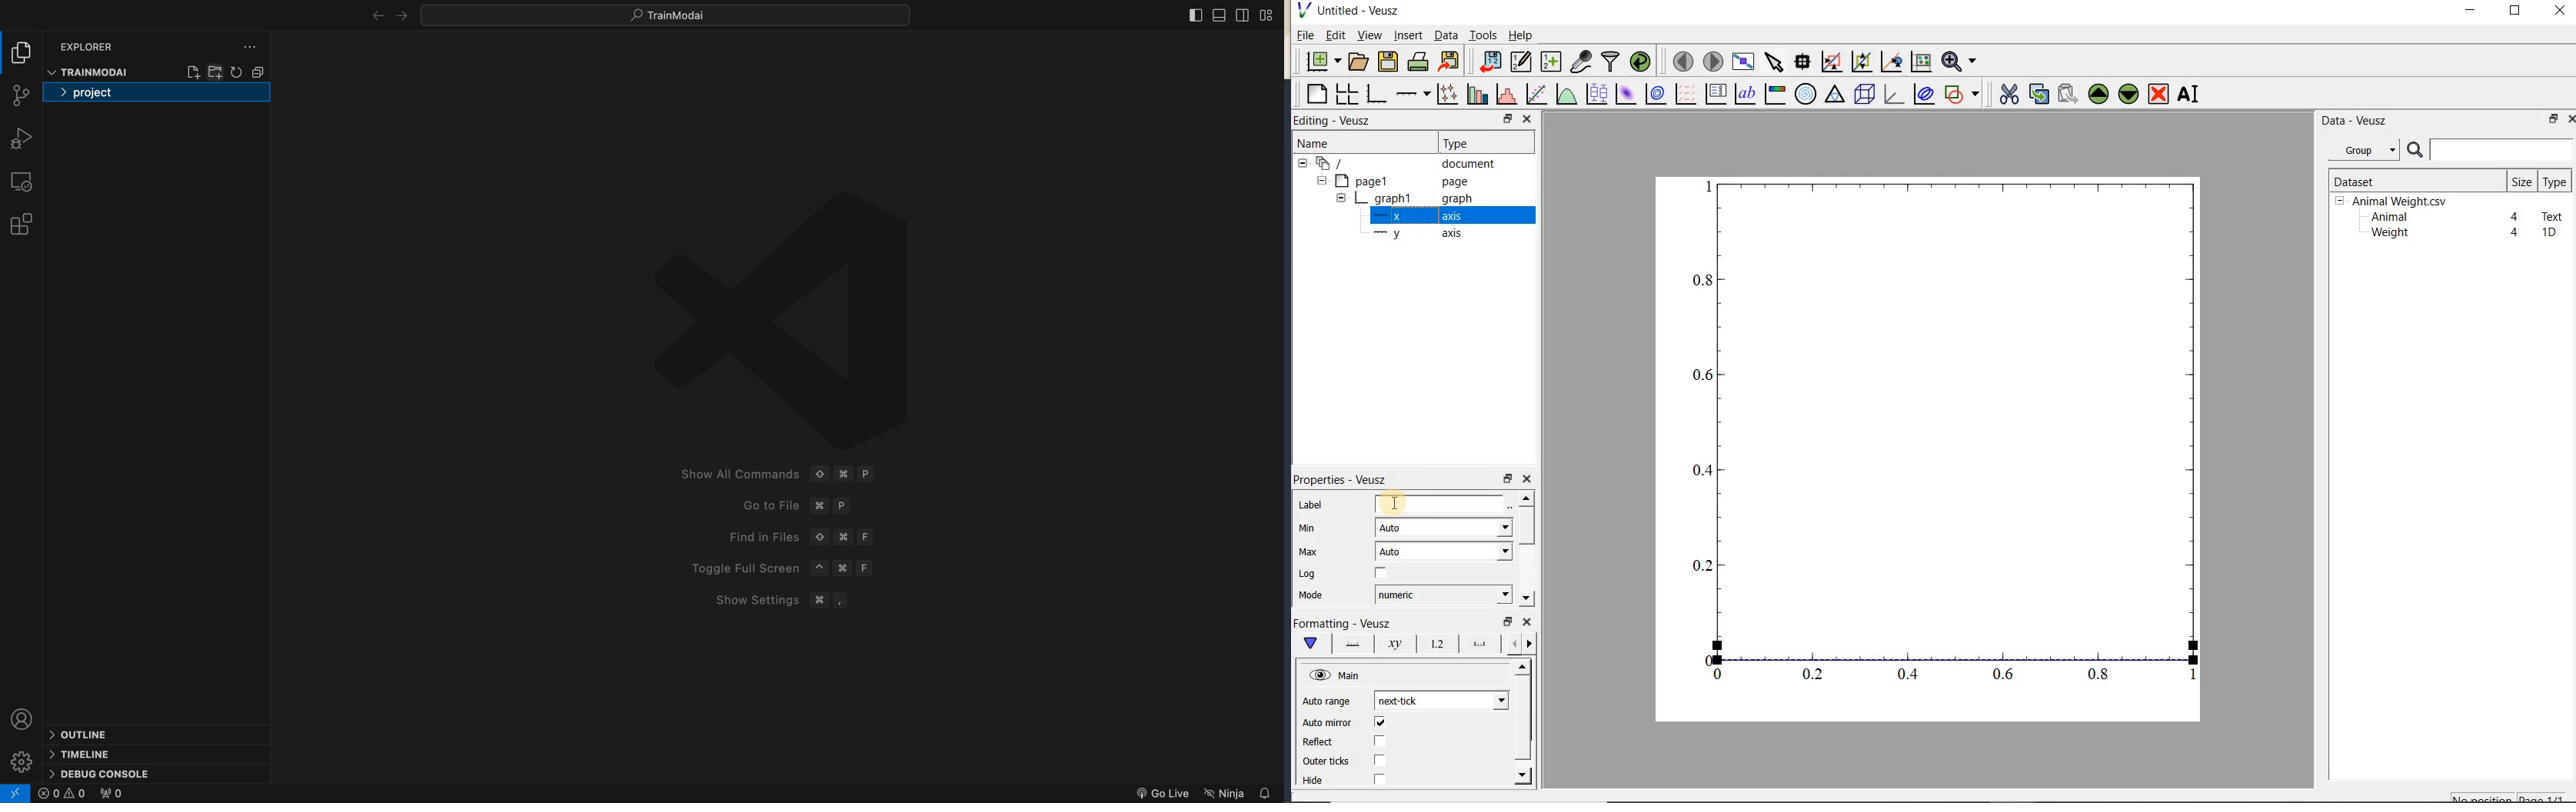  I want to click on field, so click(1441, 505).